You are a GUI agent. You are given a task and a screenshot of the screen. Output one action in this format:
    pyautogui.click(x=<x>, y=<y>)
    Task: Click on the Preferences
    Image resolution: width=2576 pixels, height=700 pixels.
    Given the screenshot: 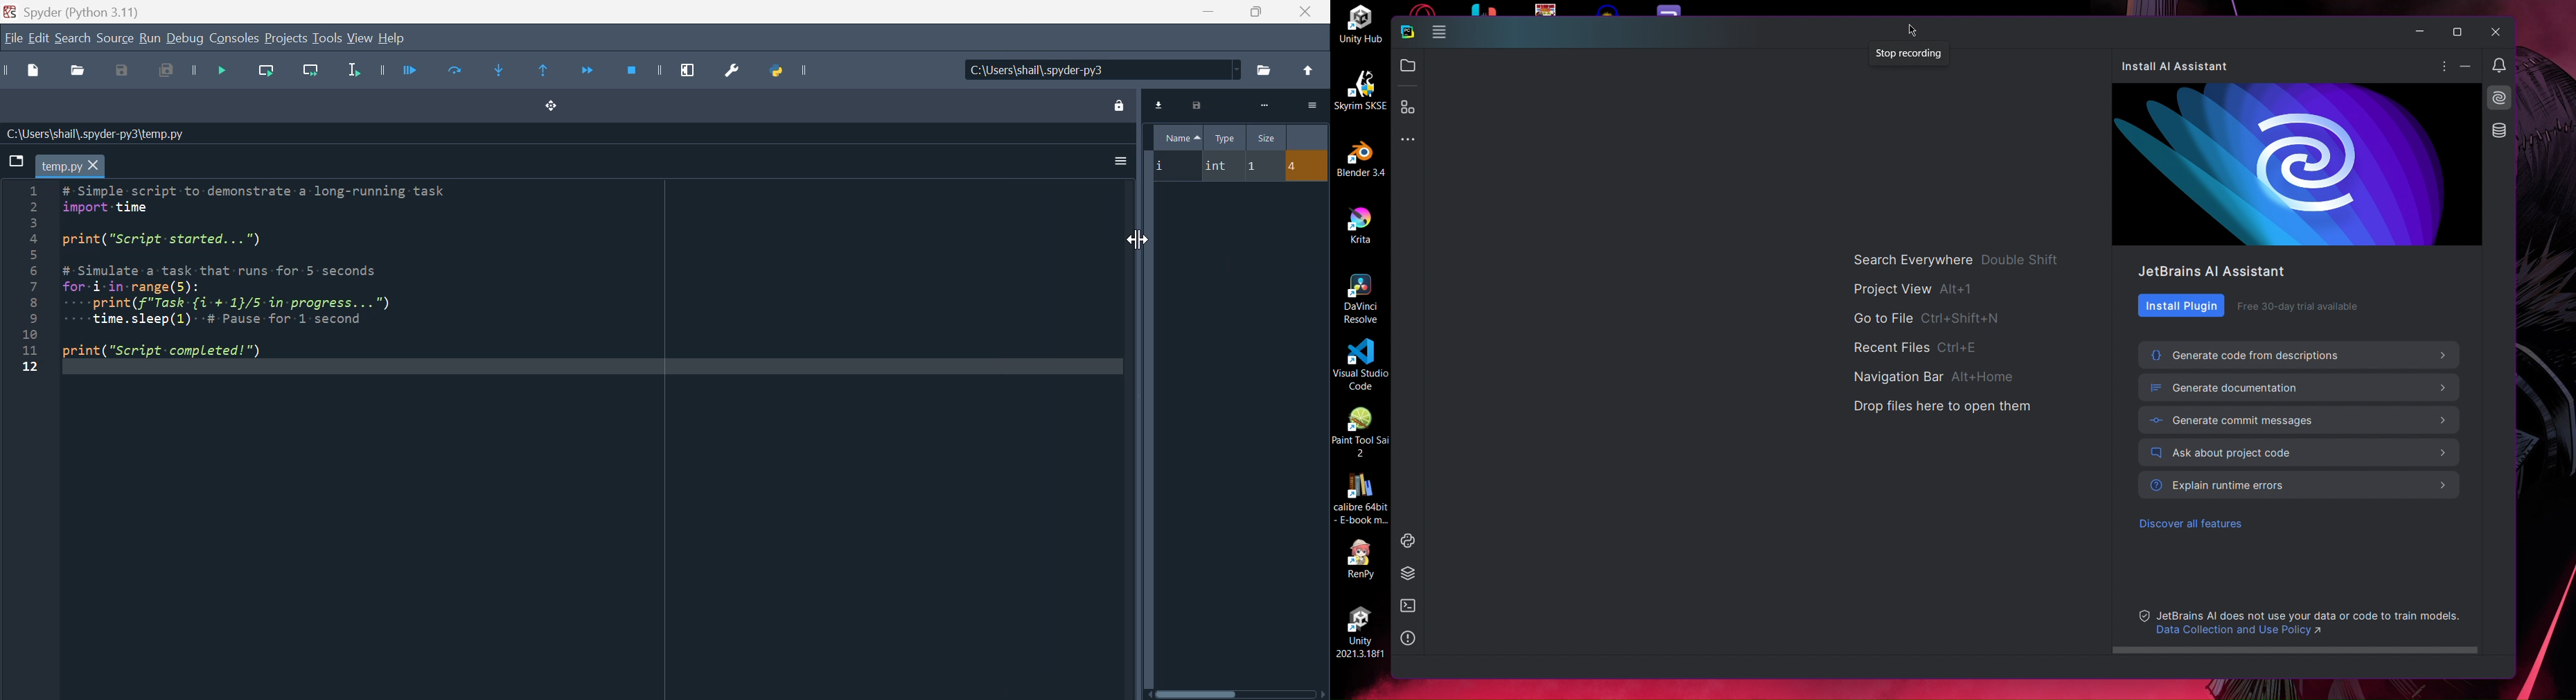 What is the action you would take?
    pyautogui.click(x=727, y=71)
    